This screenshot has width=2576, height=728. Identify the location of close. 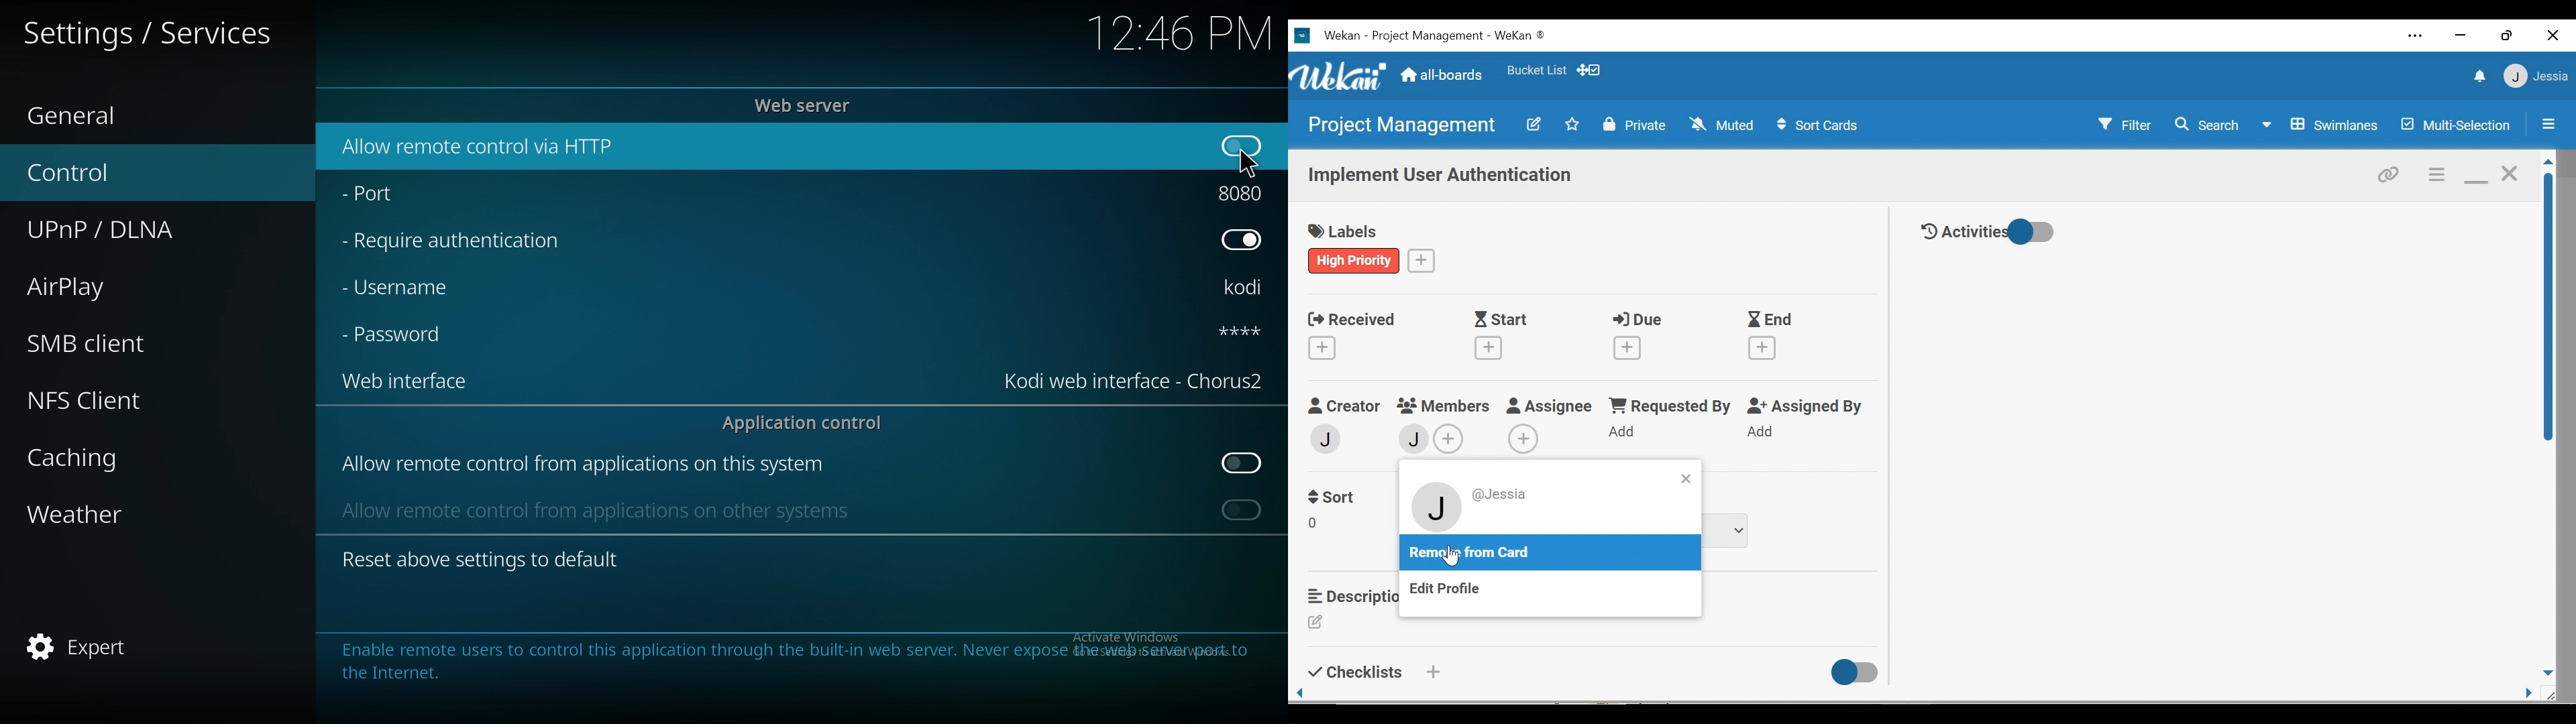
(2508, 173).